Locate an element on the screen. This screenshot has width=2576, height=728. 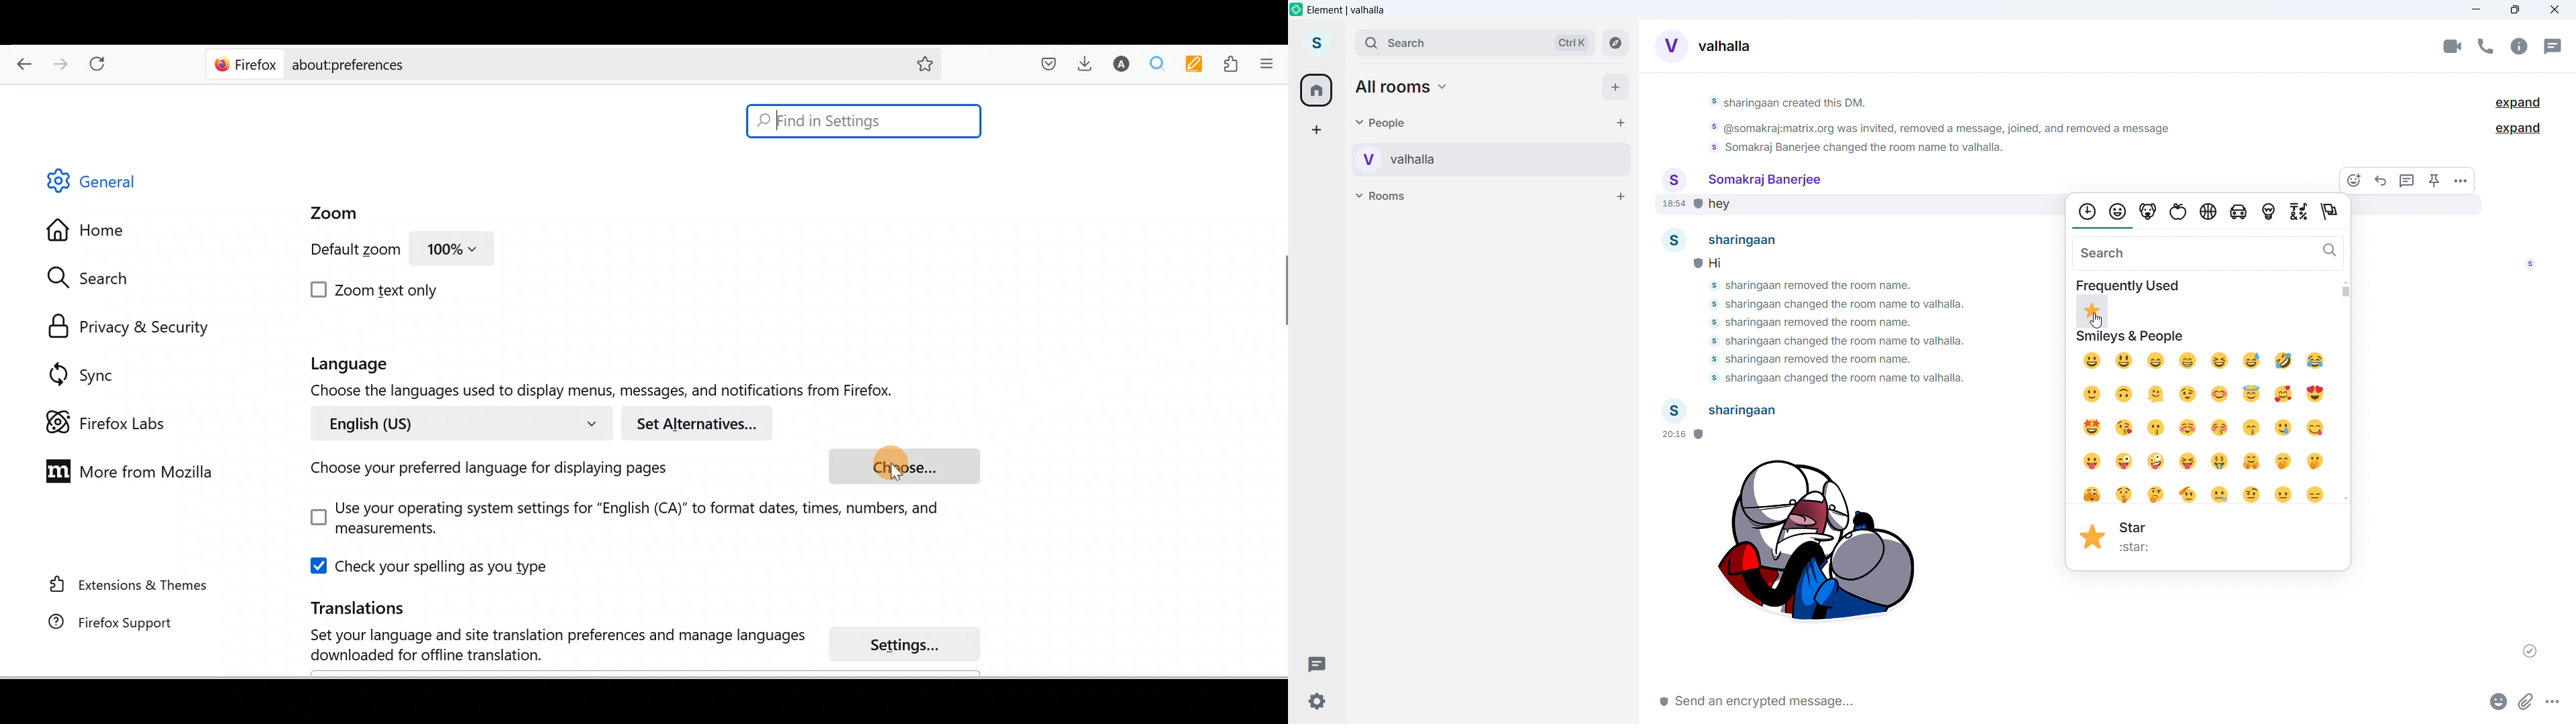
Chat options  is located at coordinates (2518, 46).